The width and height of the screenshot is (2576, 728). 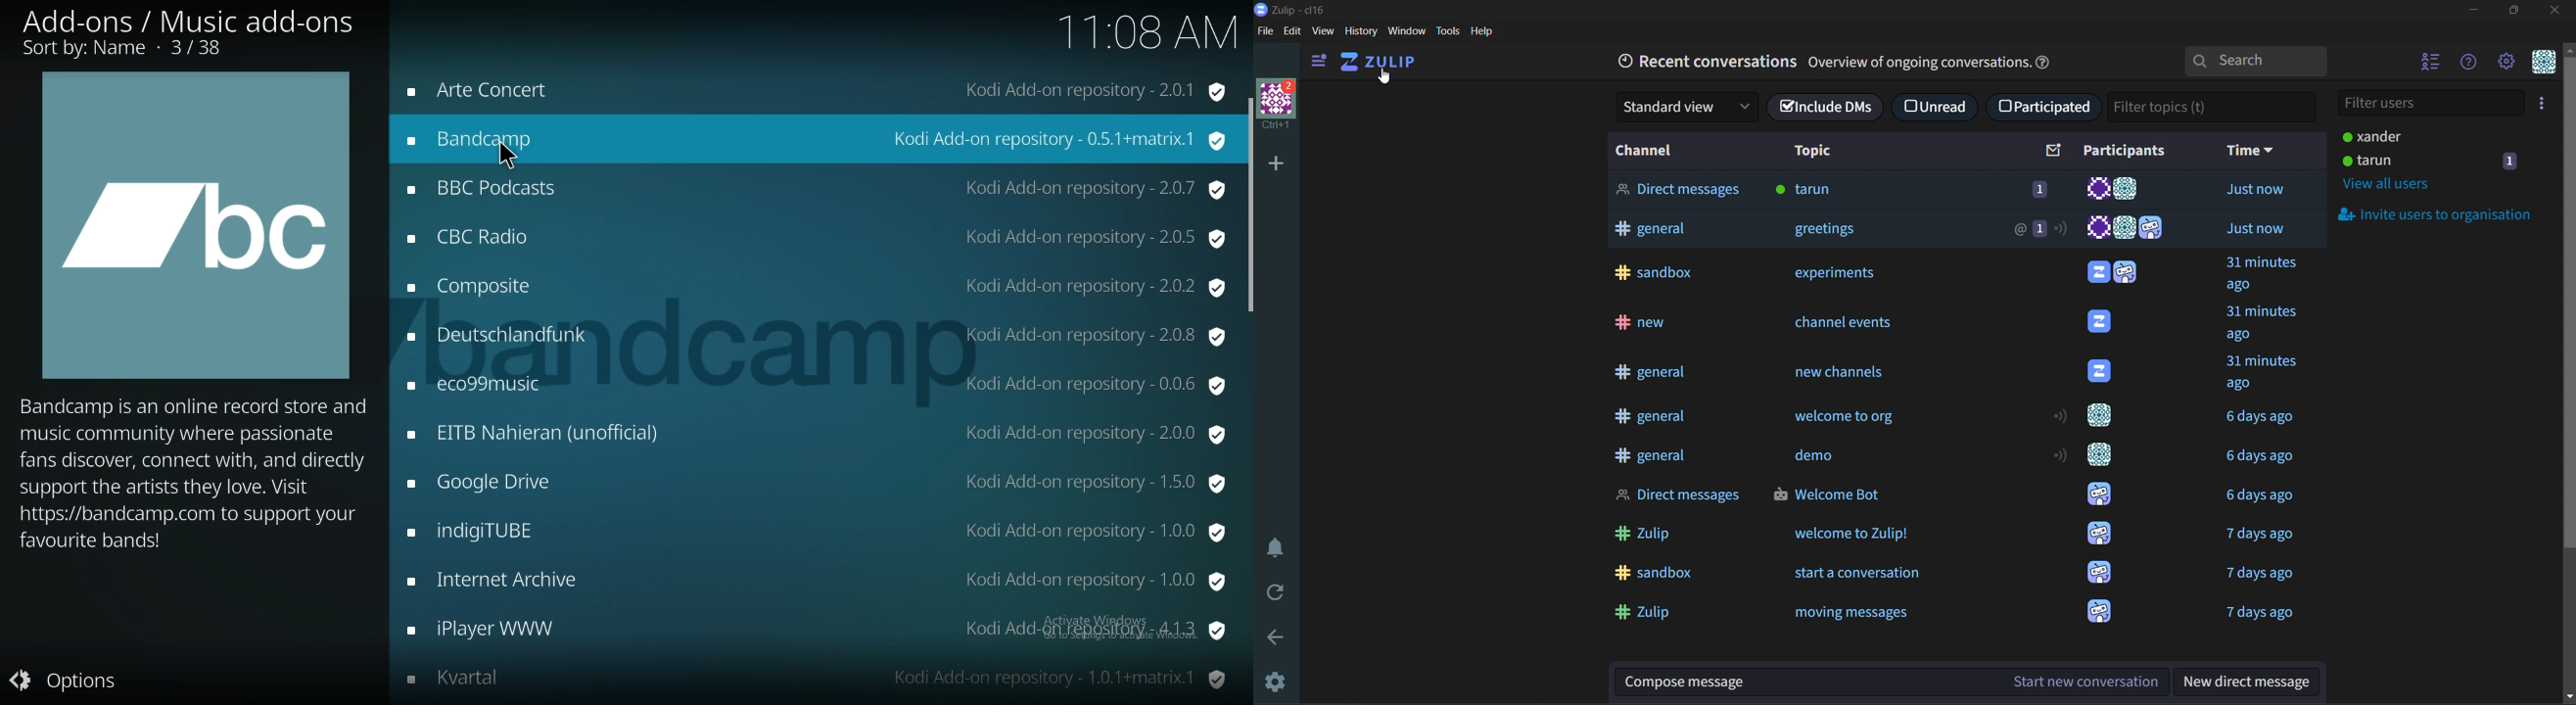 What do you see at coordinates (1843, 273) in the screenshot?
I see `expirements` at bounding box center [1843, 273].